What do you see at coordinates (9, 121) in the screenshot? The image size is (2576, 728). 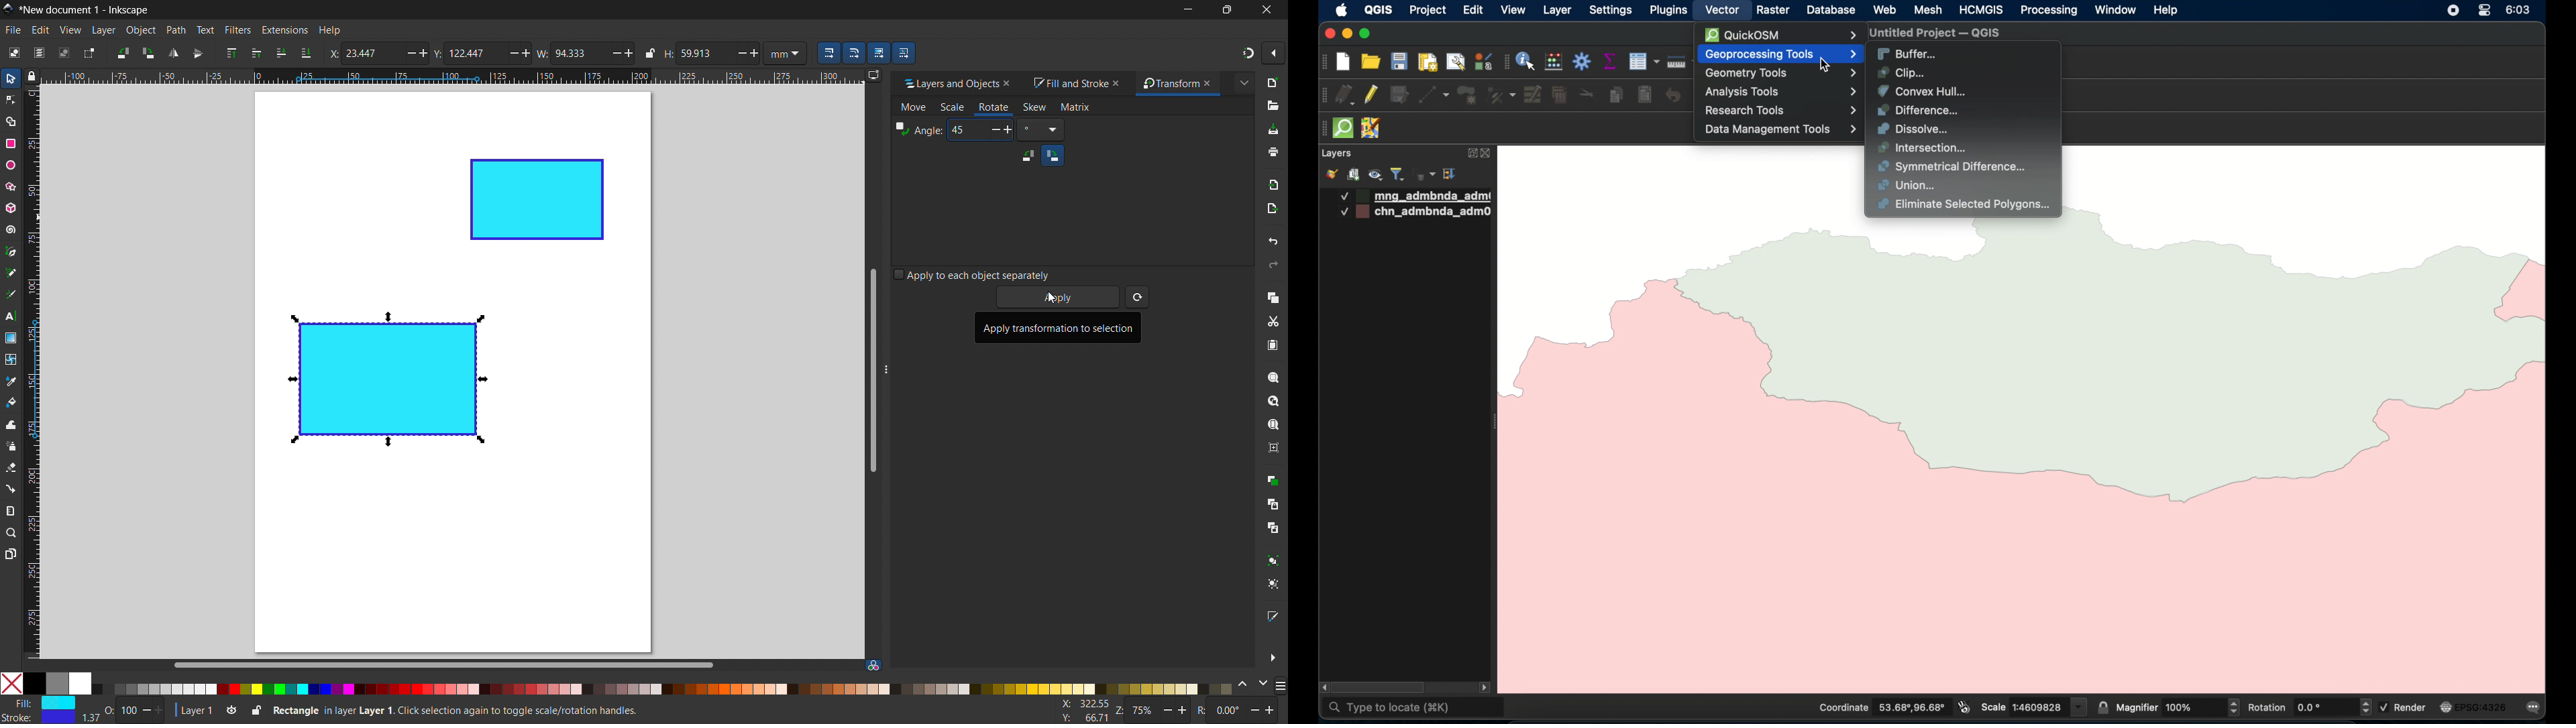 I see `shape builder tool` at bounding box center [9, 121].